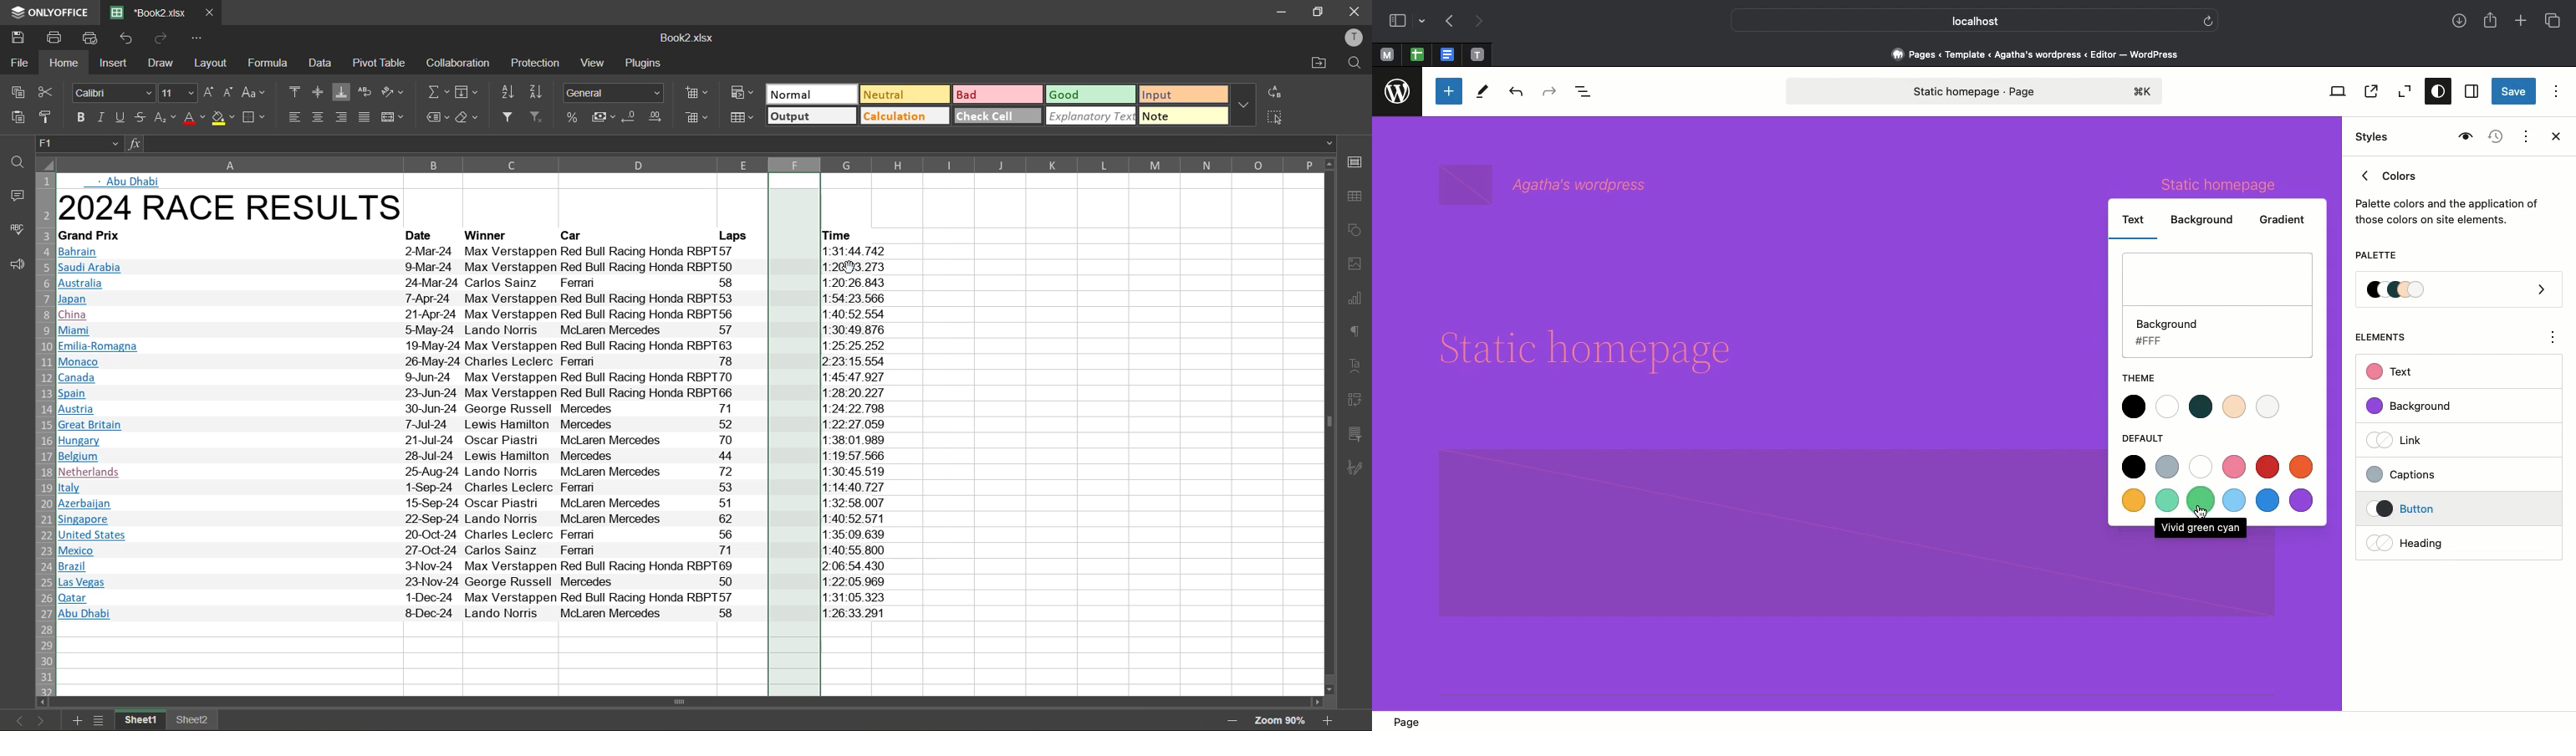  What do you see at coordinates (2431, 472) in the screenshot?
I see `captions` at bounding box center [2431, 472].